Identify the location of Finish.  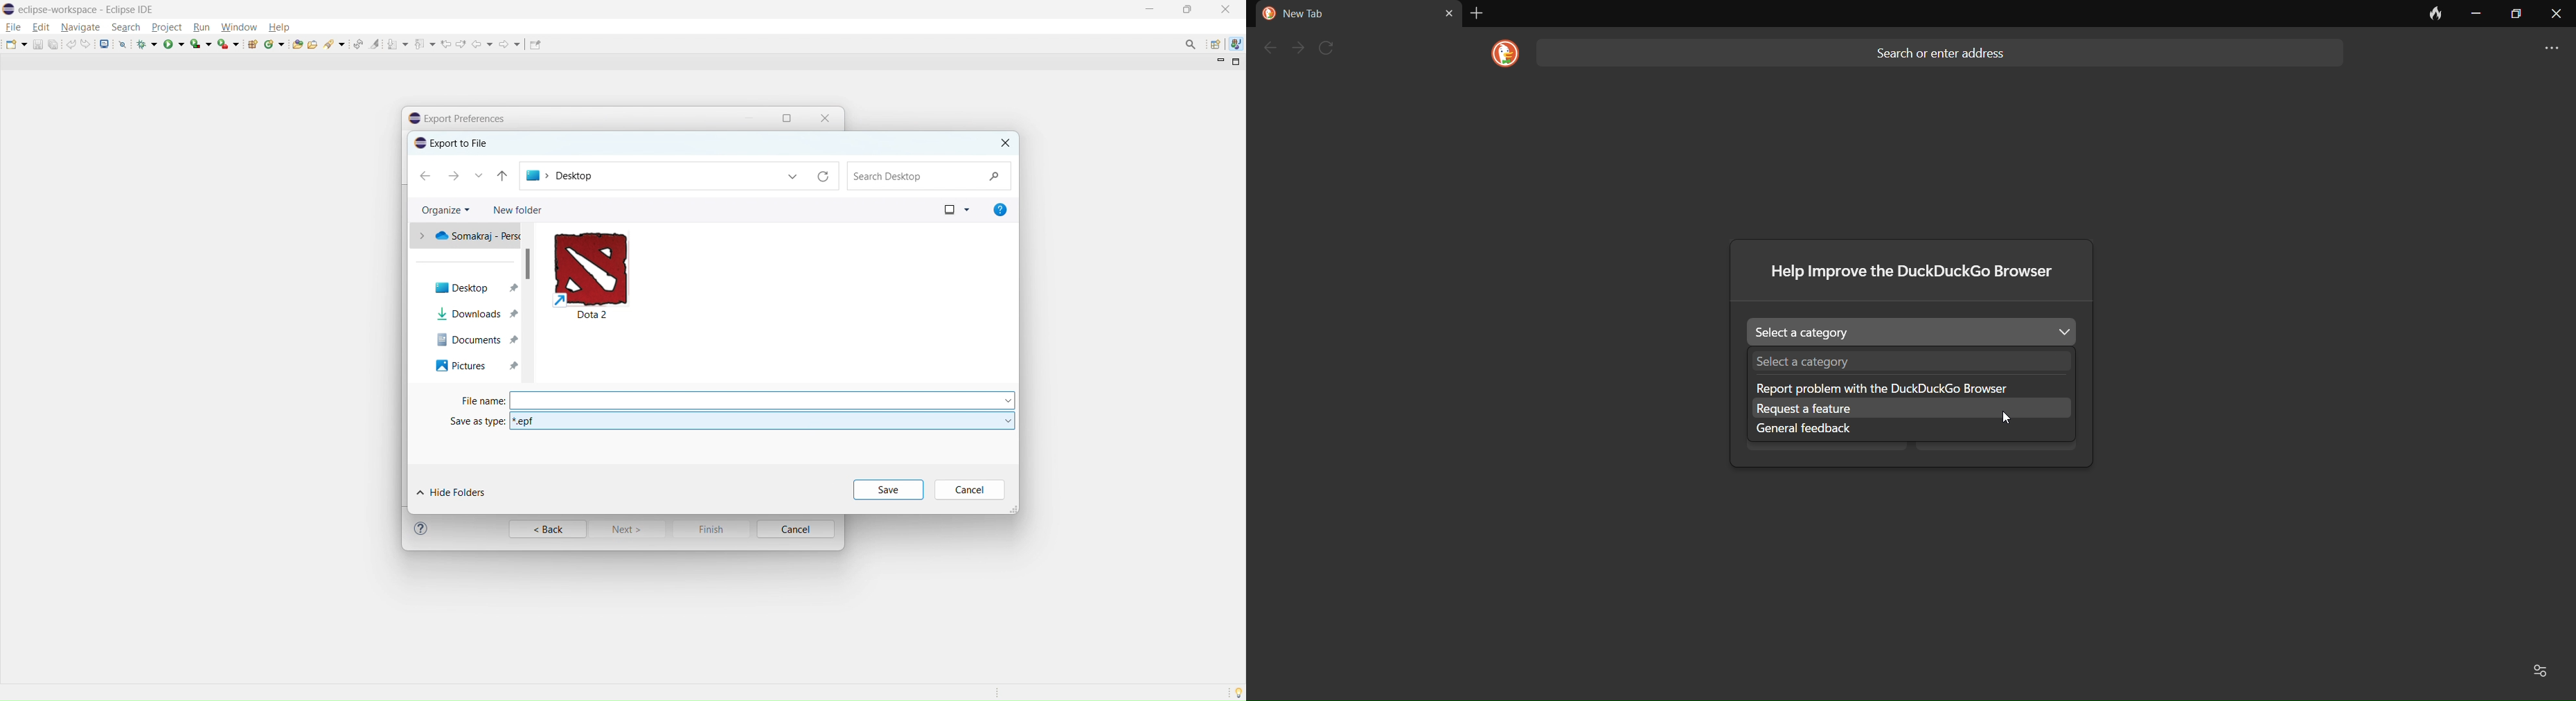
(713, 529).